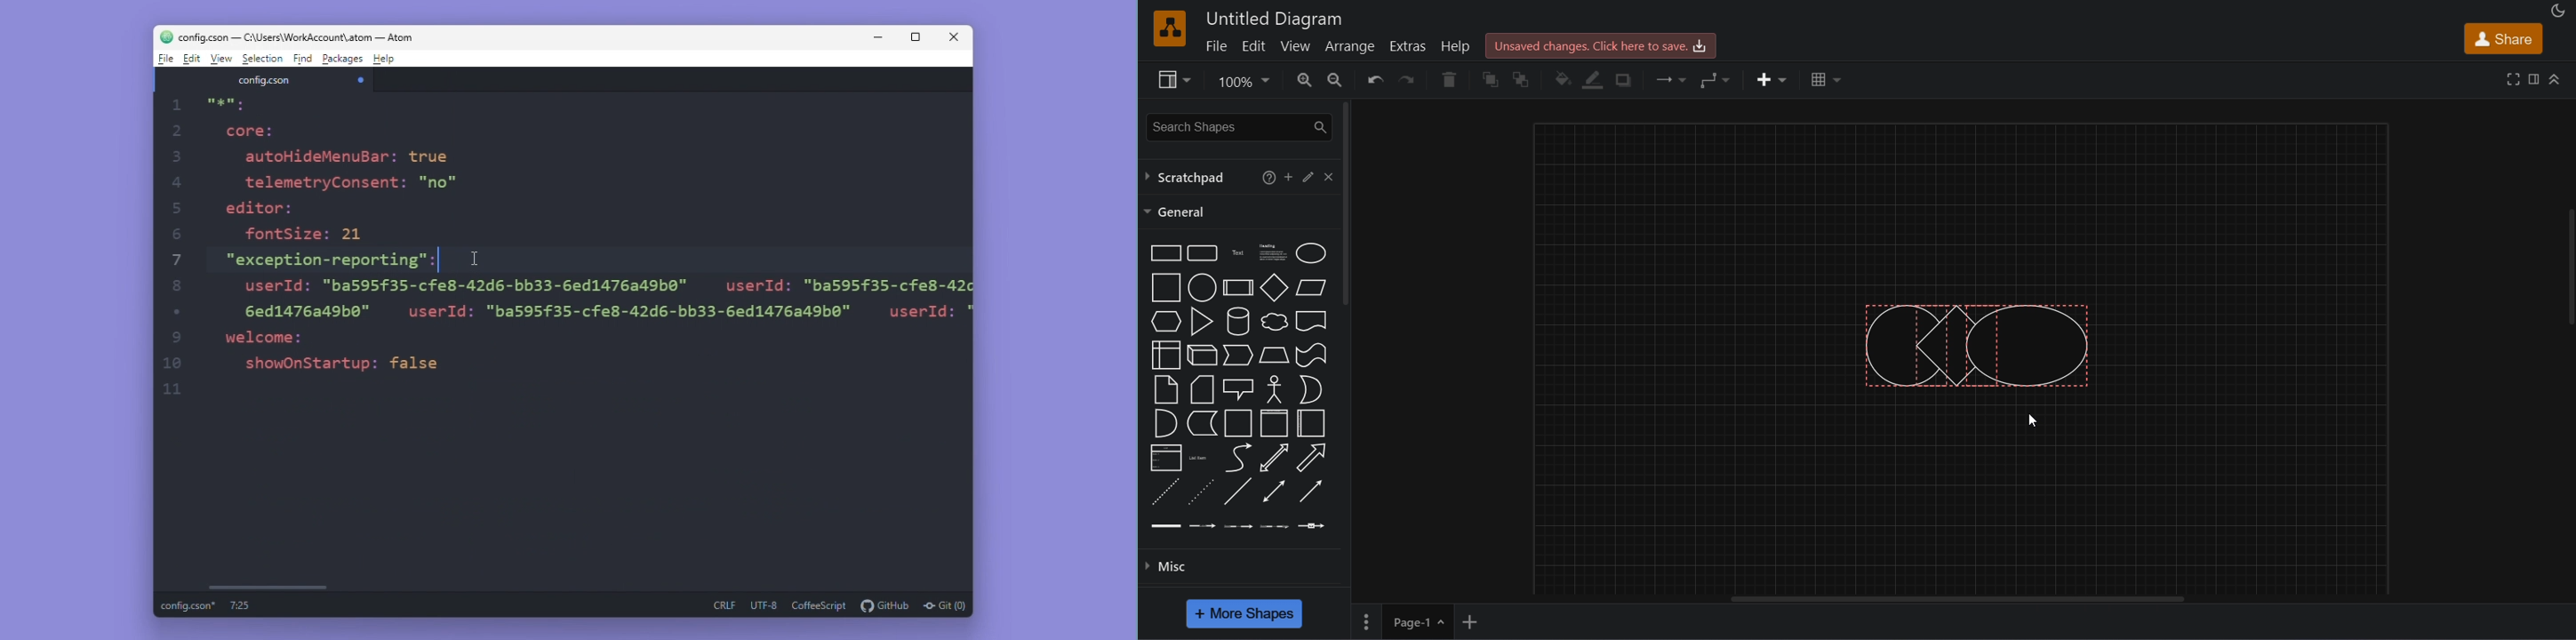 Image resolution: width=2576 pixels, height=644 pixels. I want to click on diamond, so click(1275, 288).